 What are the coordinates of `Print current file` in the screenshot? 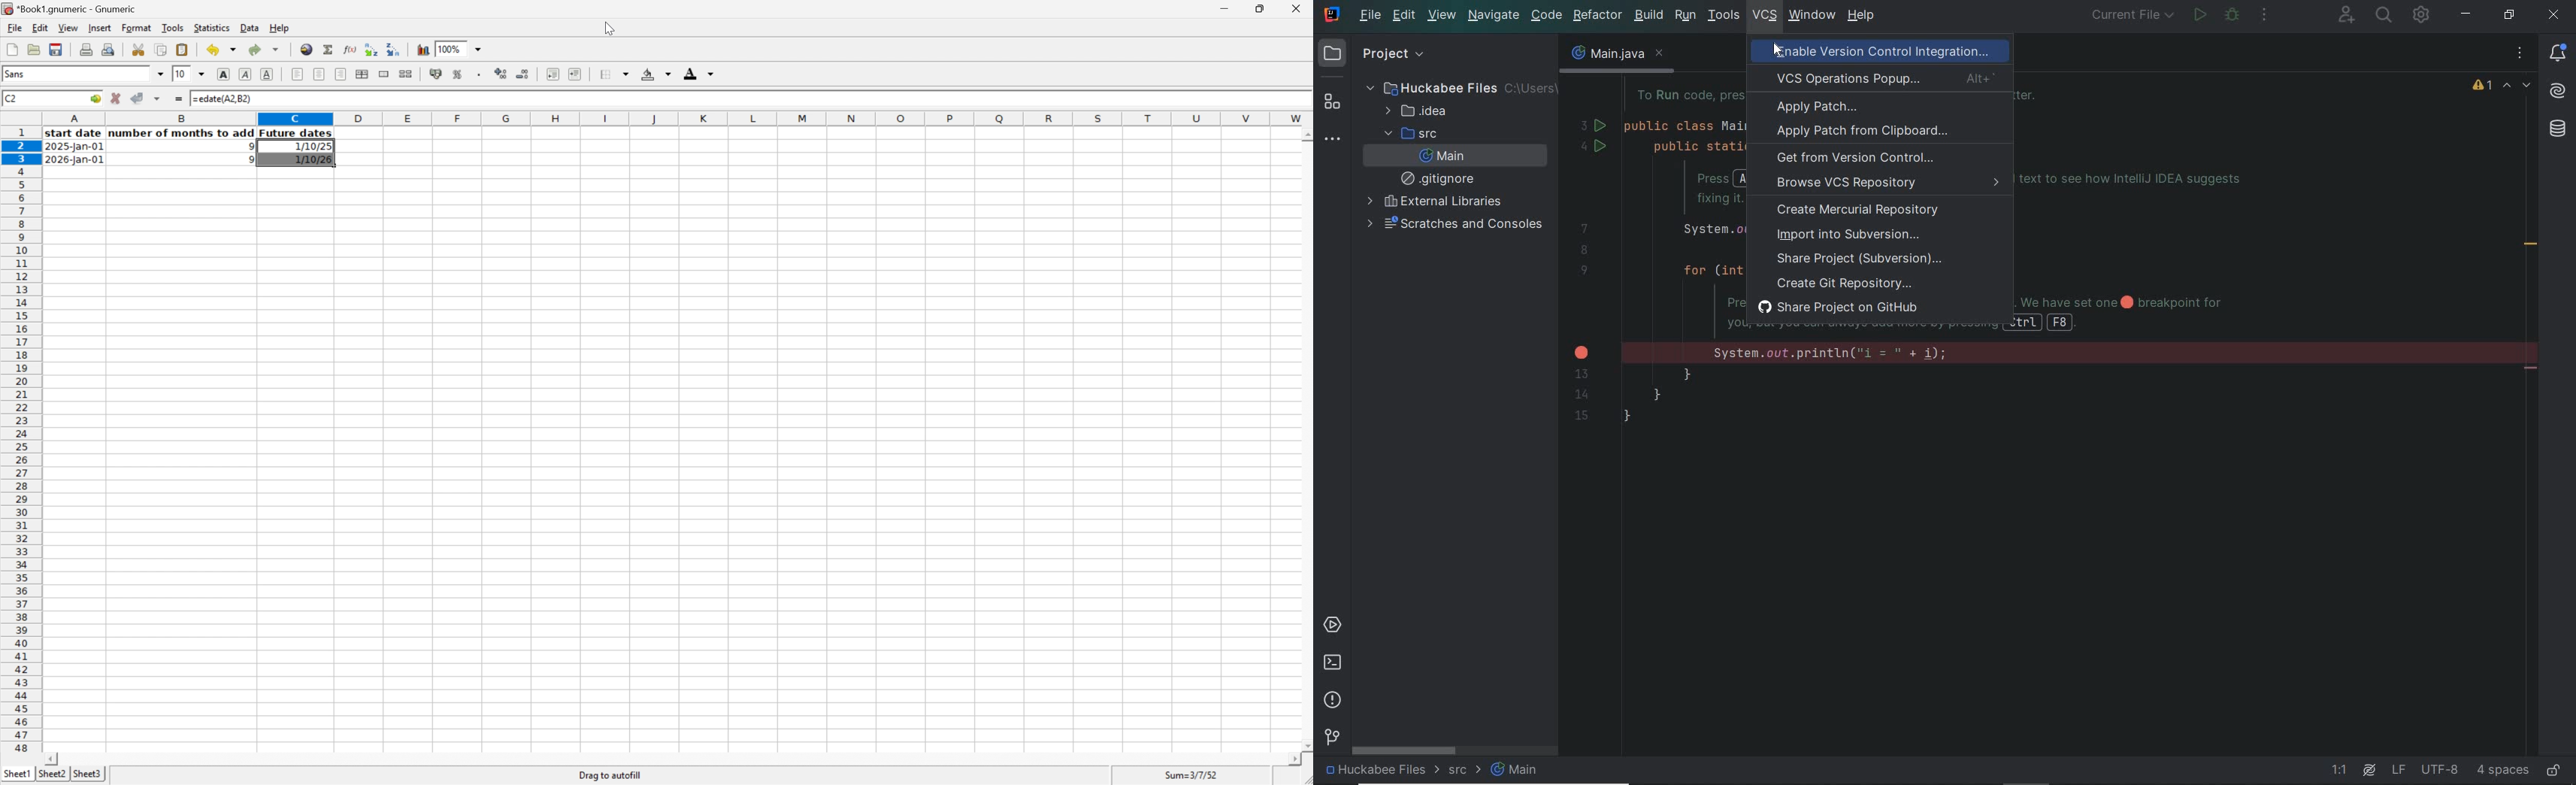 It's located at (88, 49).